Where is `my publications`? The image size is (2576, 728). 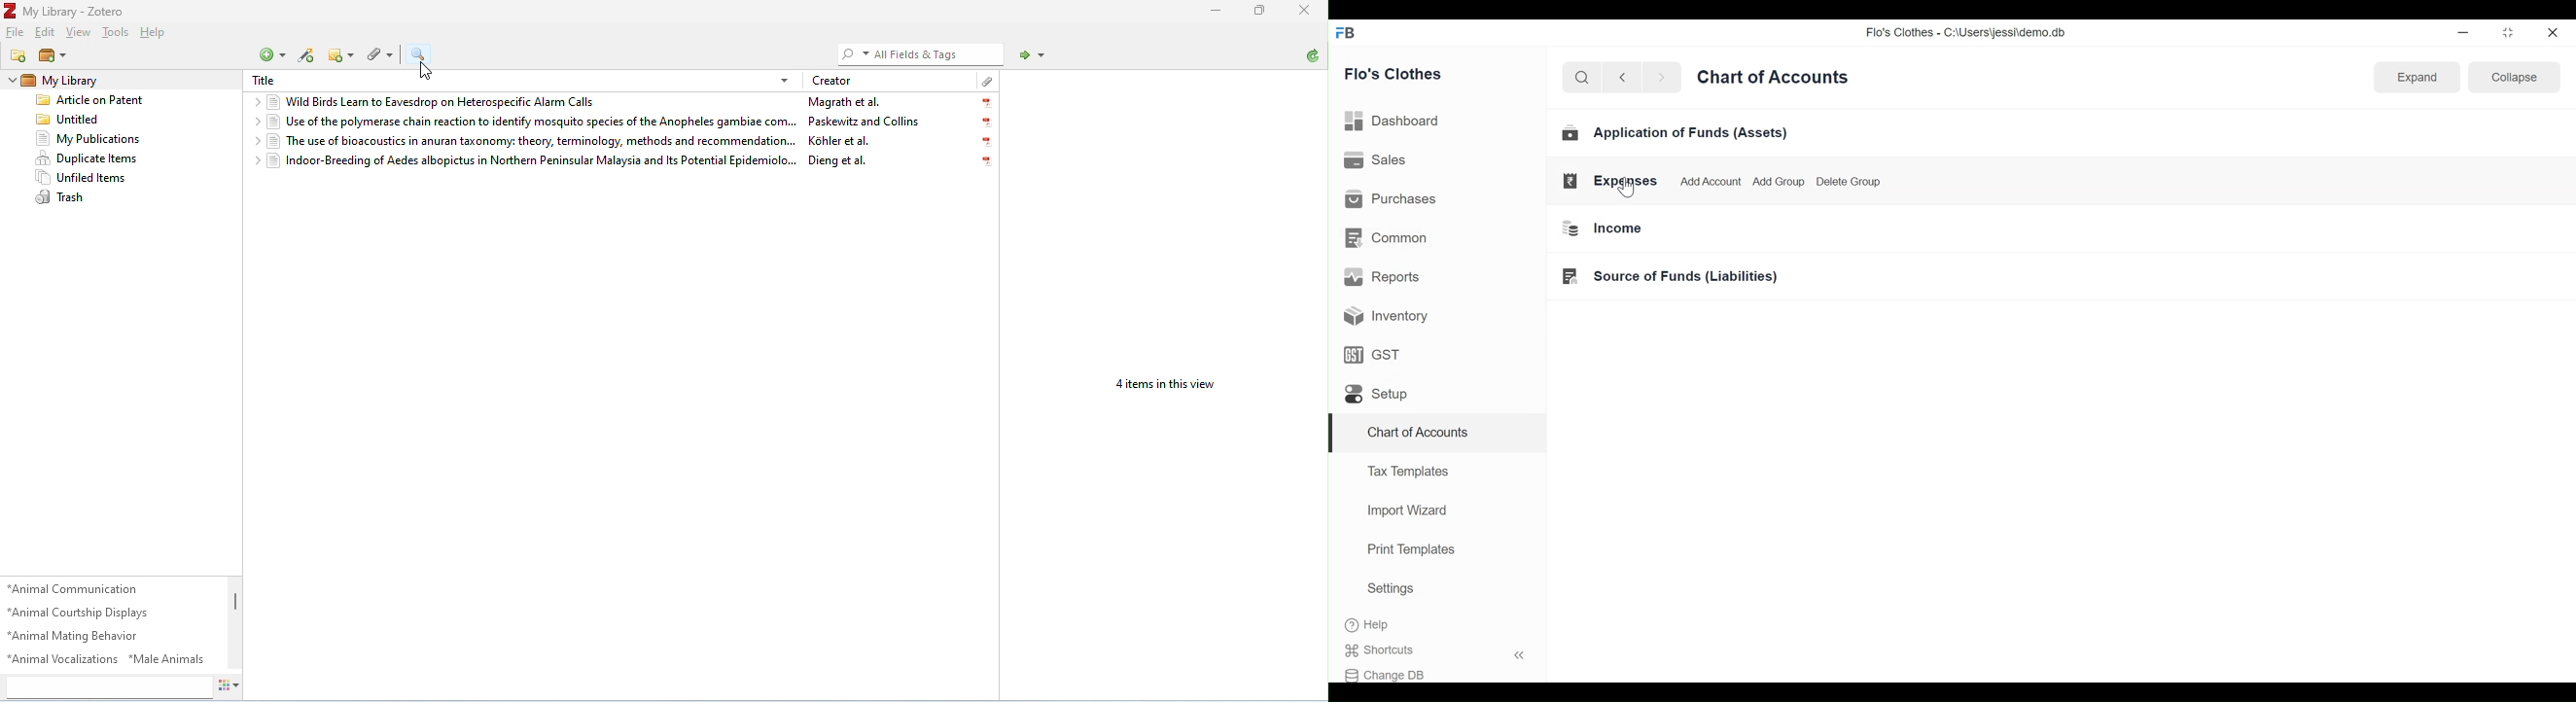
my publications is located at coordinates (88, 139).